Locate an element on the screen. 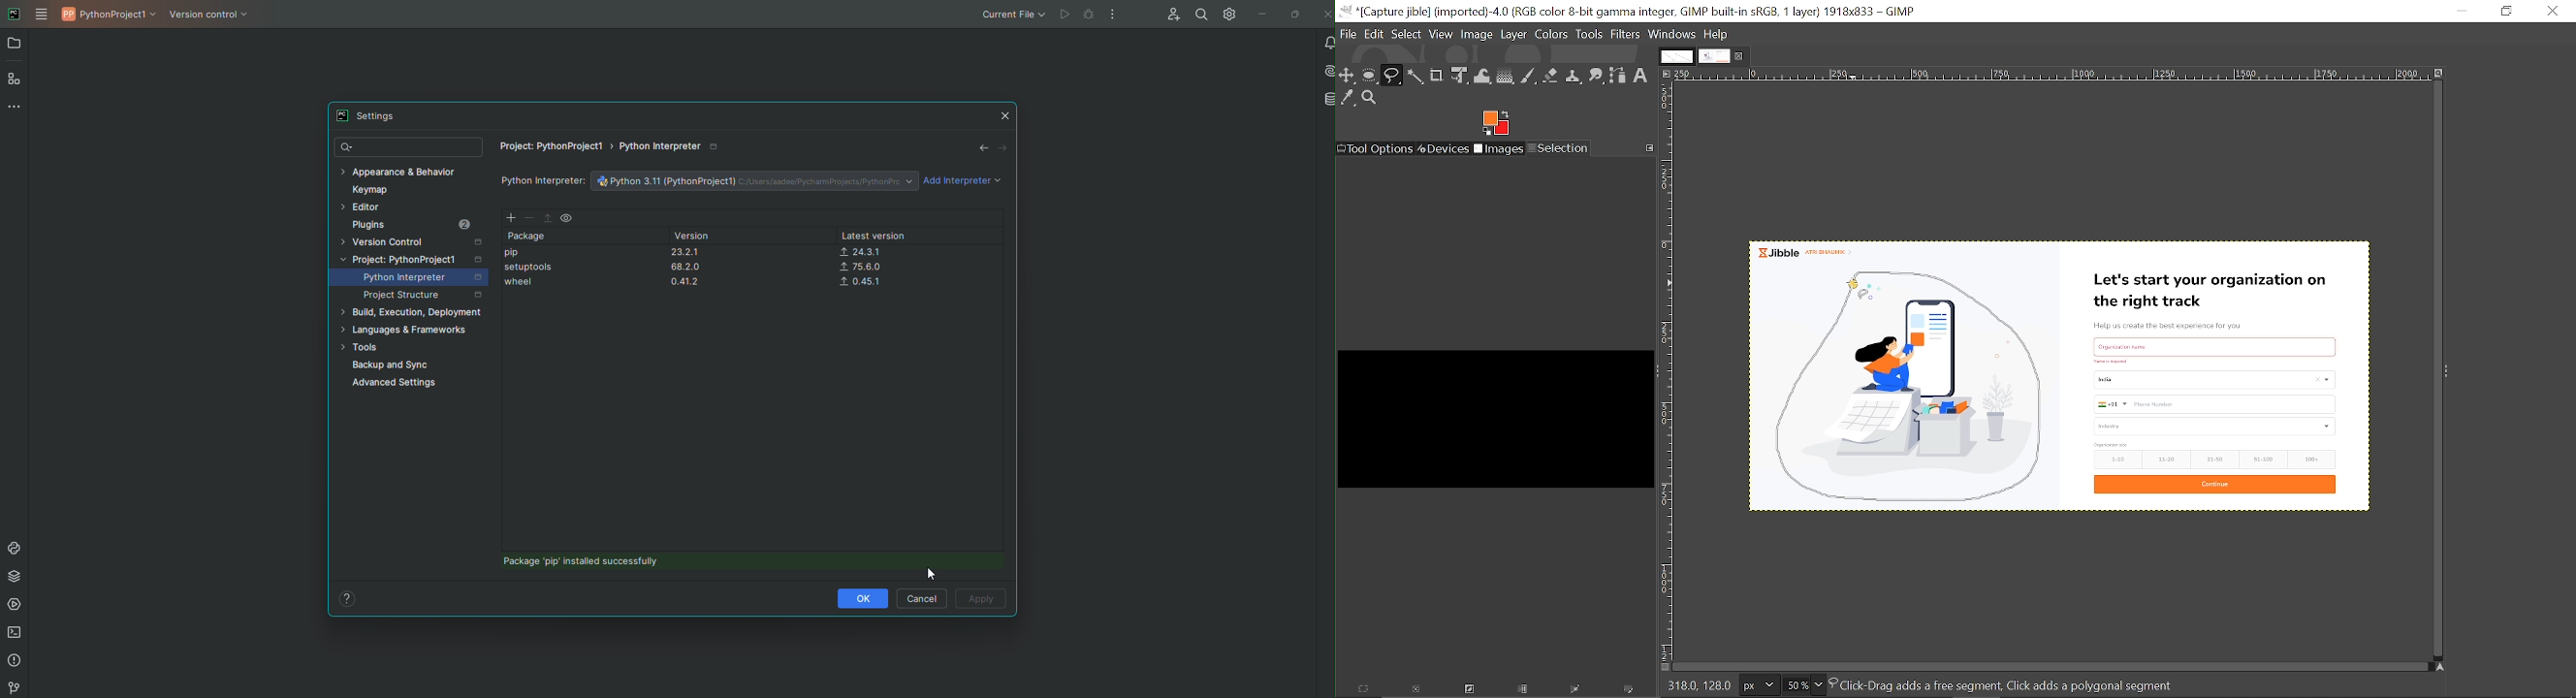 The image size is (2576, 700). Project Structure is located at coordinates (423, 297).